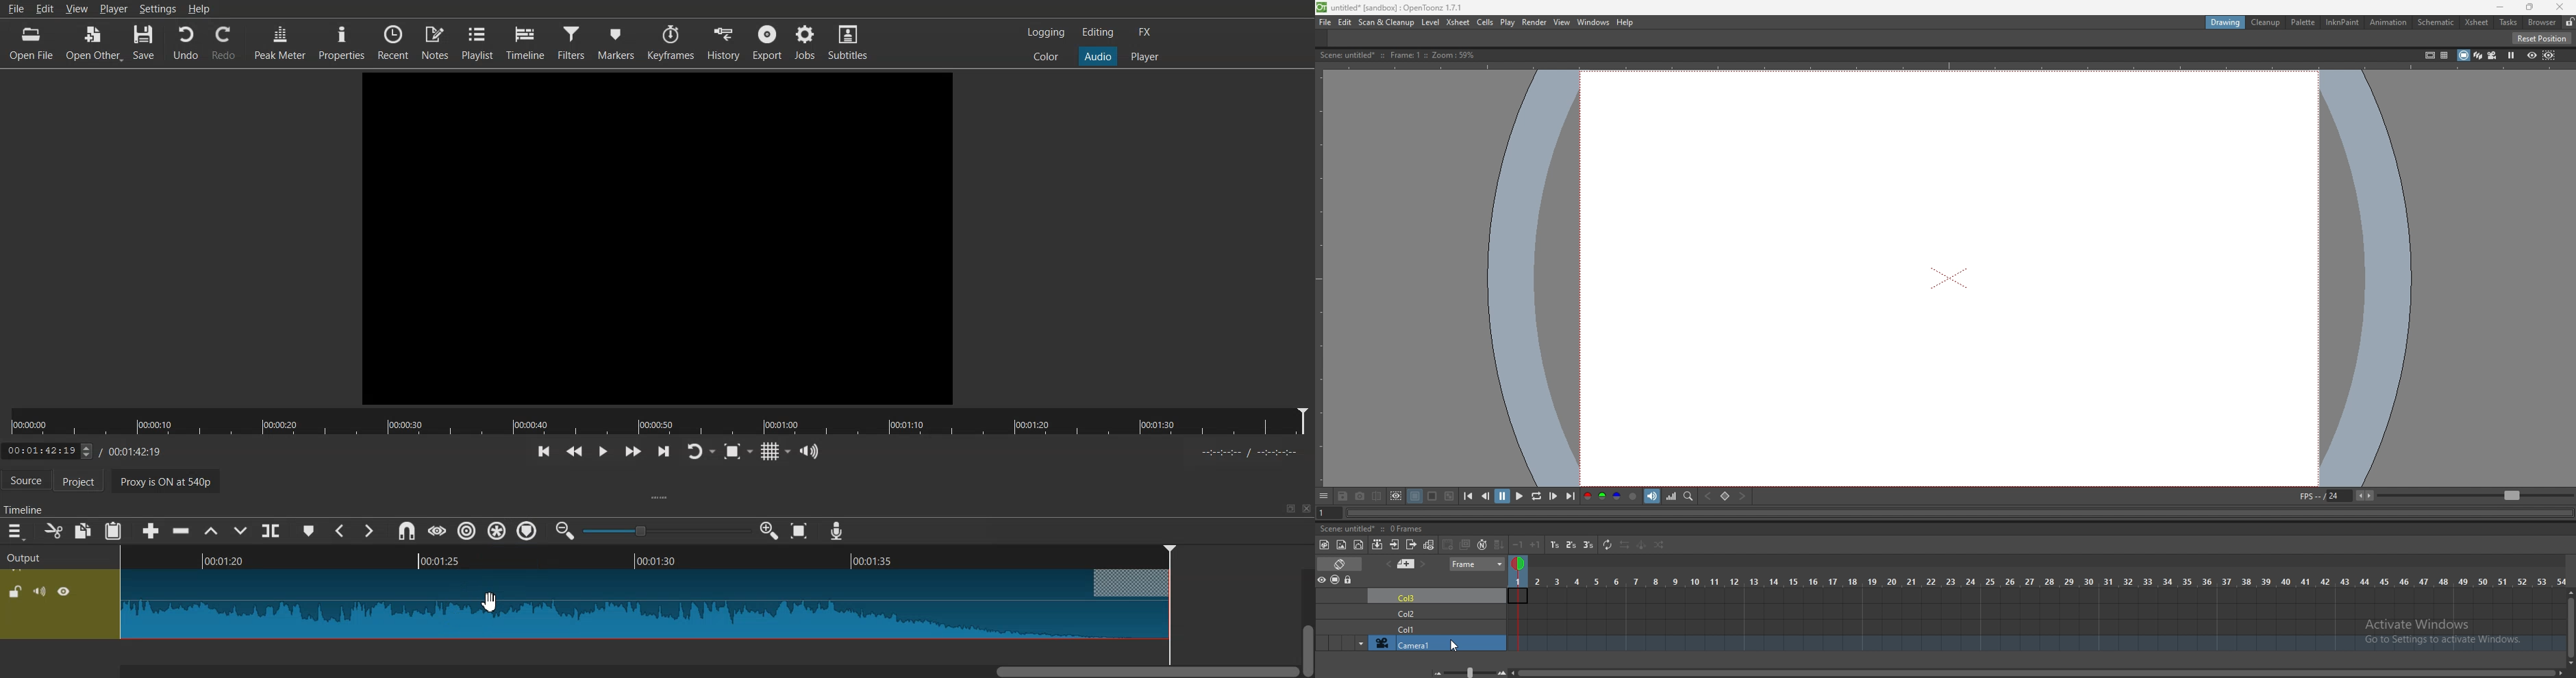 The width and height of the screenshot is (2576, 700). What do you see at coordinates (1569, 497) in the screenshot?
I see `last frame` at bounding box center [1569, 497].